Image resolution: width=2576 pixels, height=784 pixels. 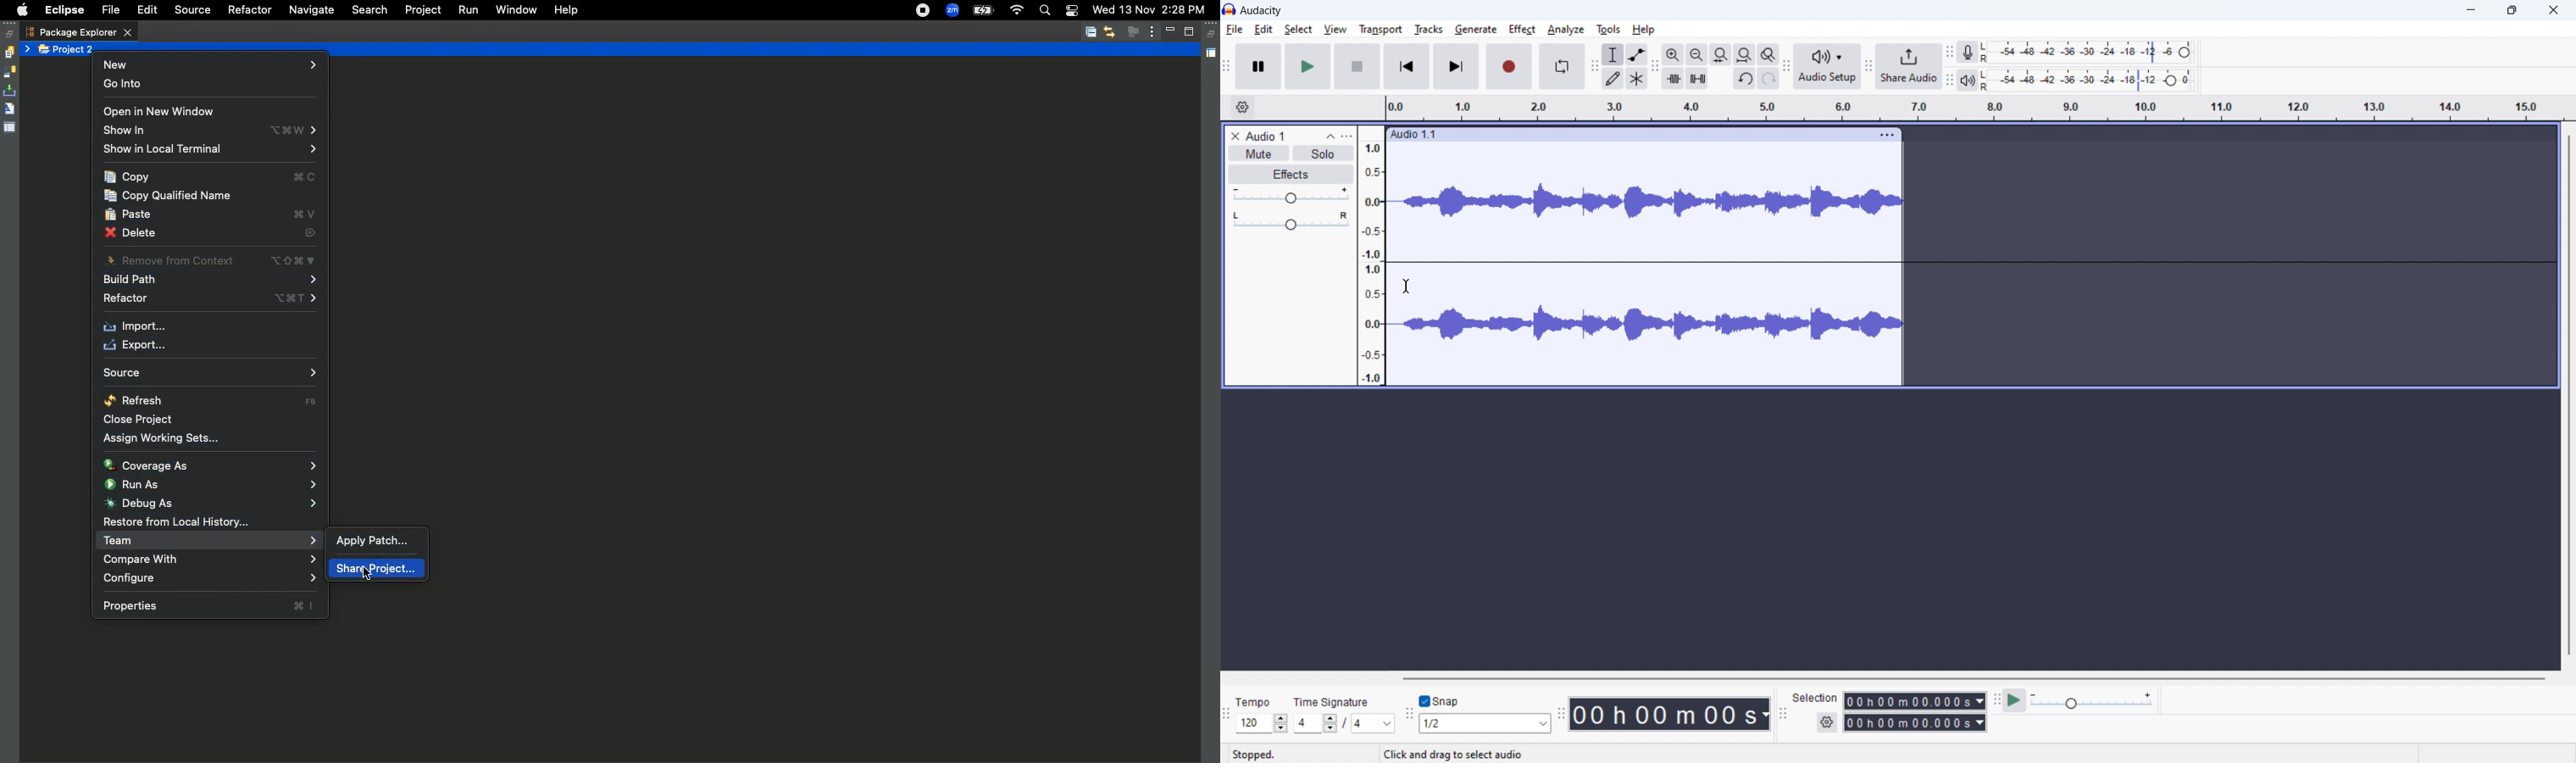 What do you see at coordinates (1330, 717) in the screenshot?
I see `increase beats per measure` at bounding box center [1330, 717].